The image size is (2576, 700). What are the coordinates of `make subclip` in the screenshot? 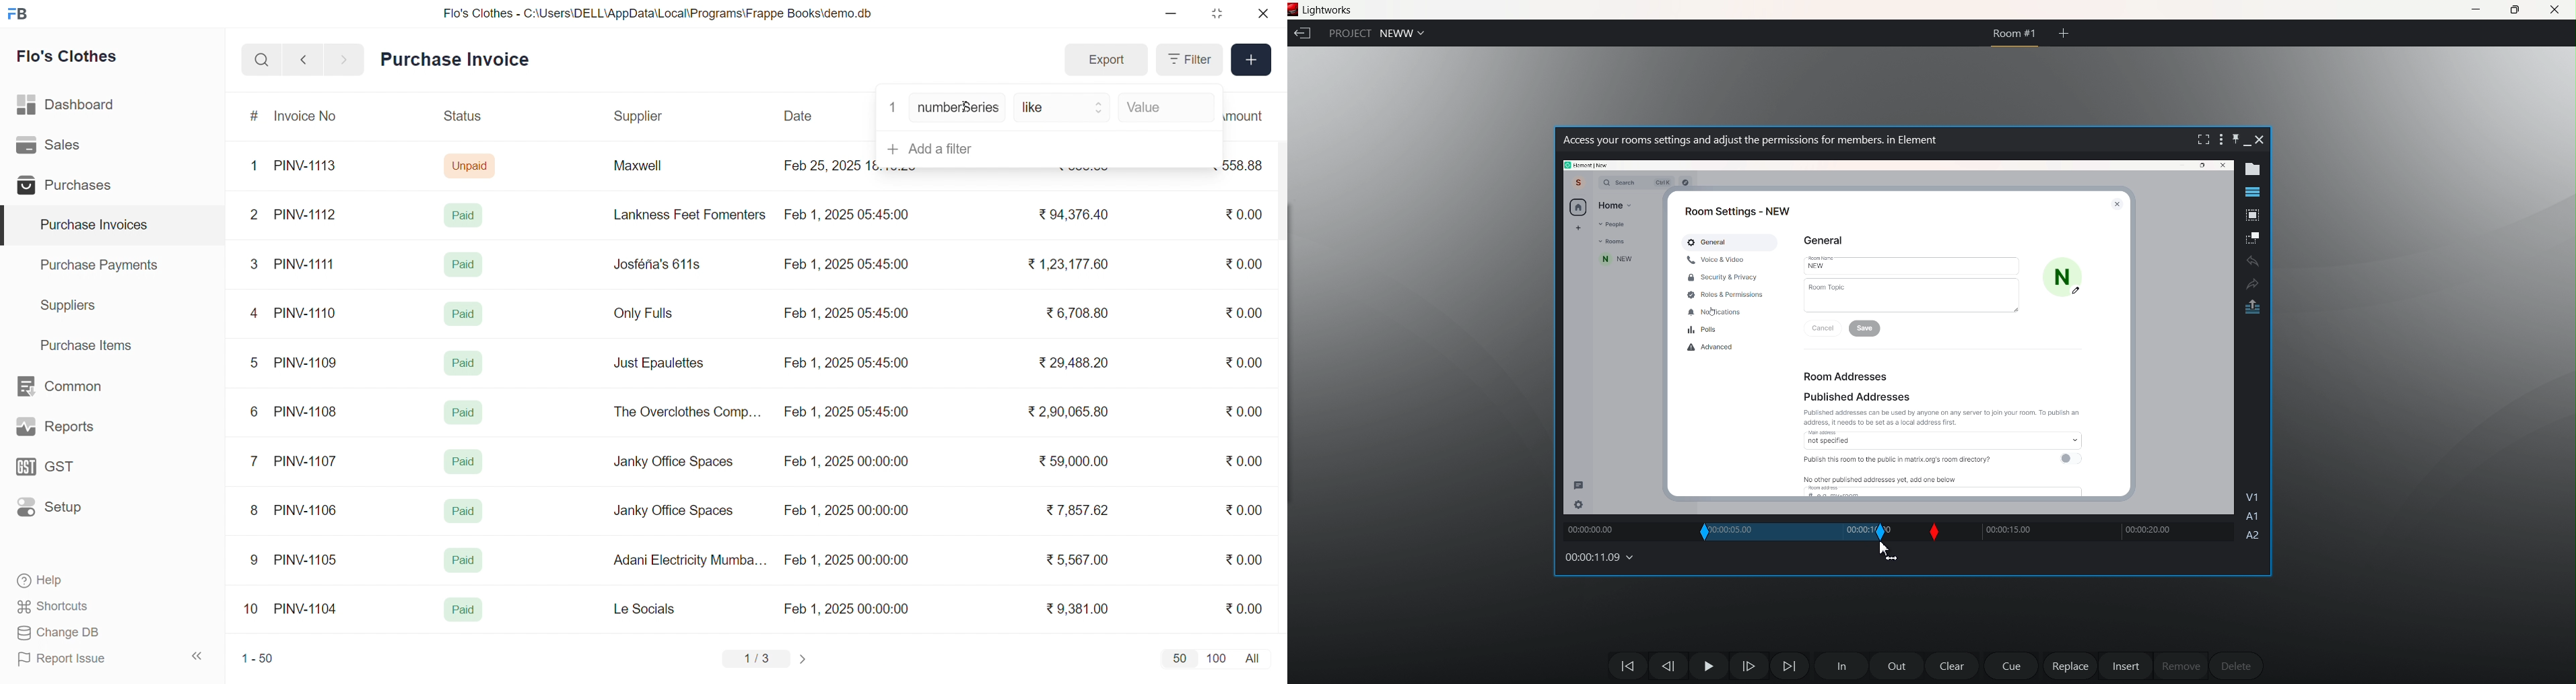 It's located at (2253, 237).